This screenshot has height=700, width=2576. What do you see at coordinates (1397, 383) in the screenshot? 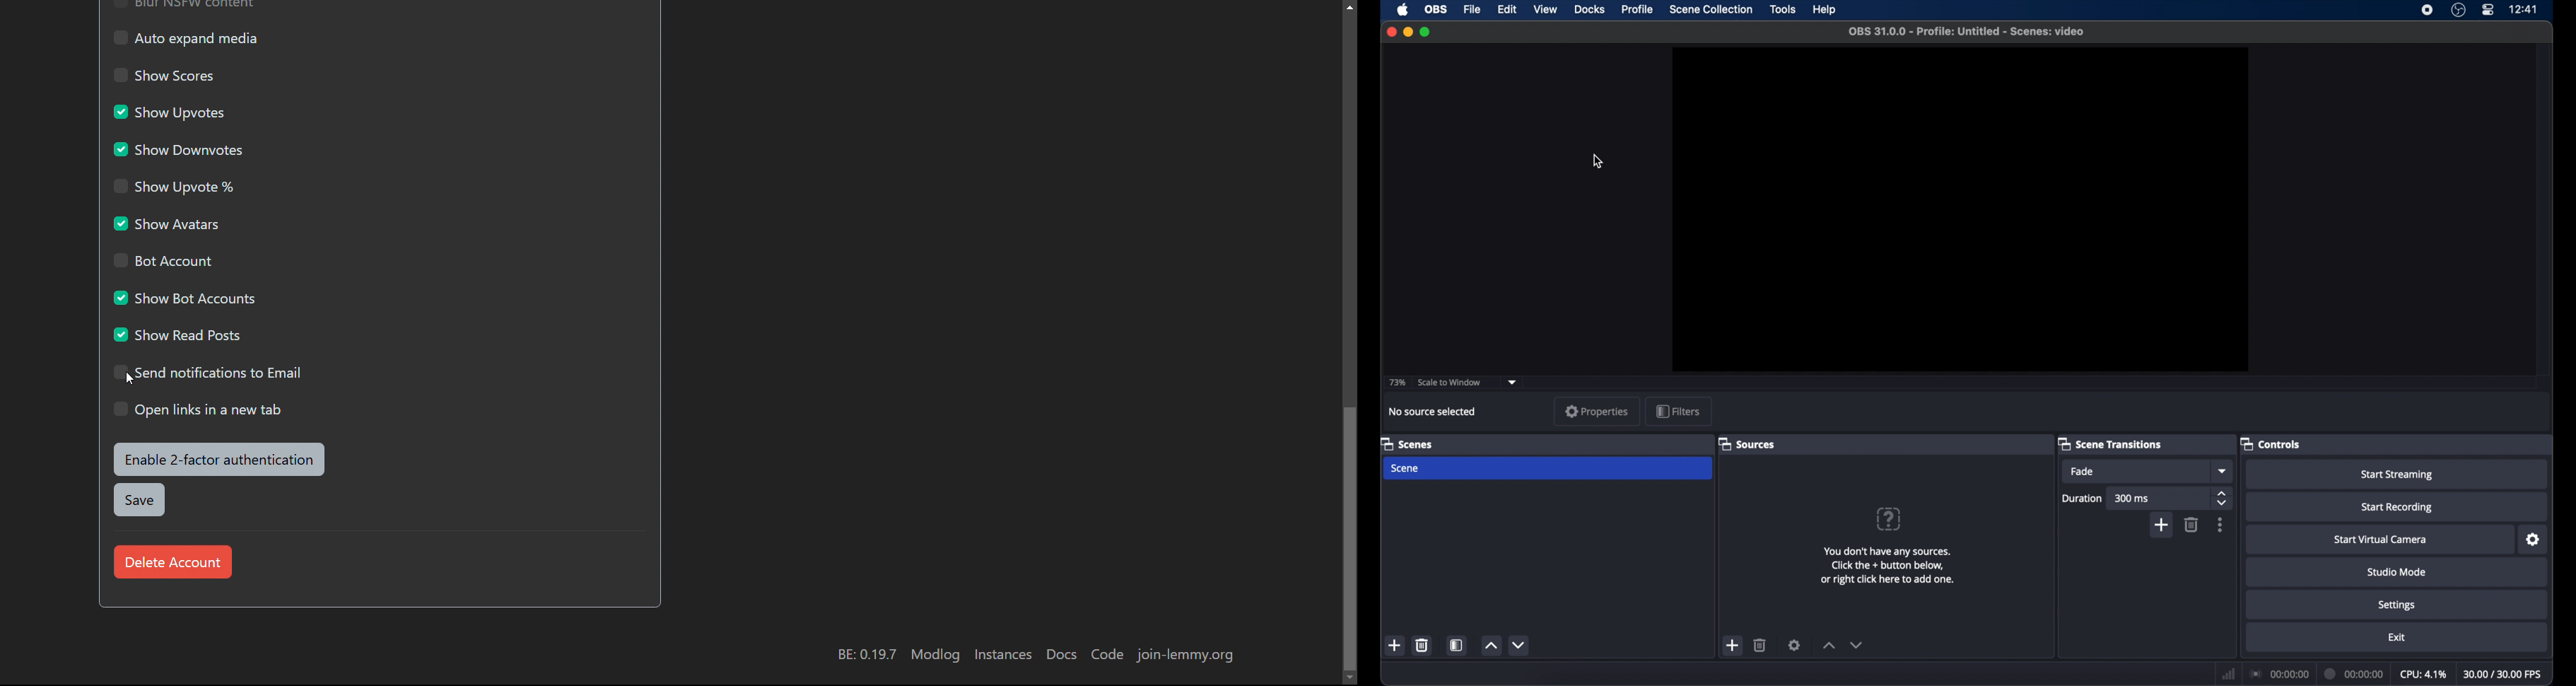
I see `73%` at bounding box center [1397, 383].